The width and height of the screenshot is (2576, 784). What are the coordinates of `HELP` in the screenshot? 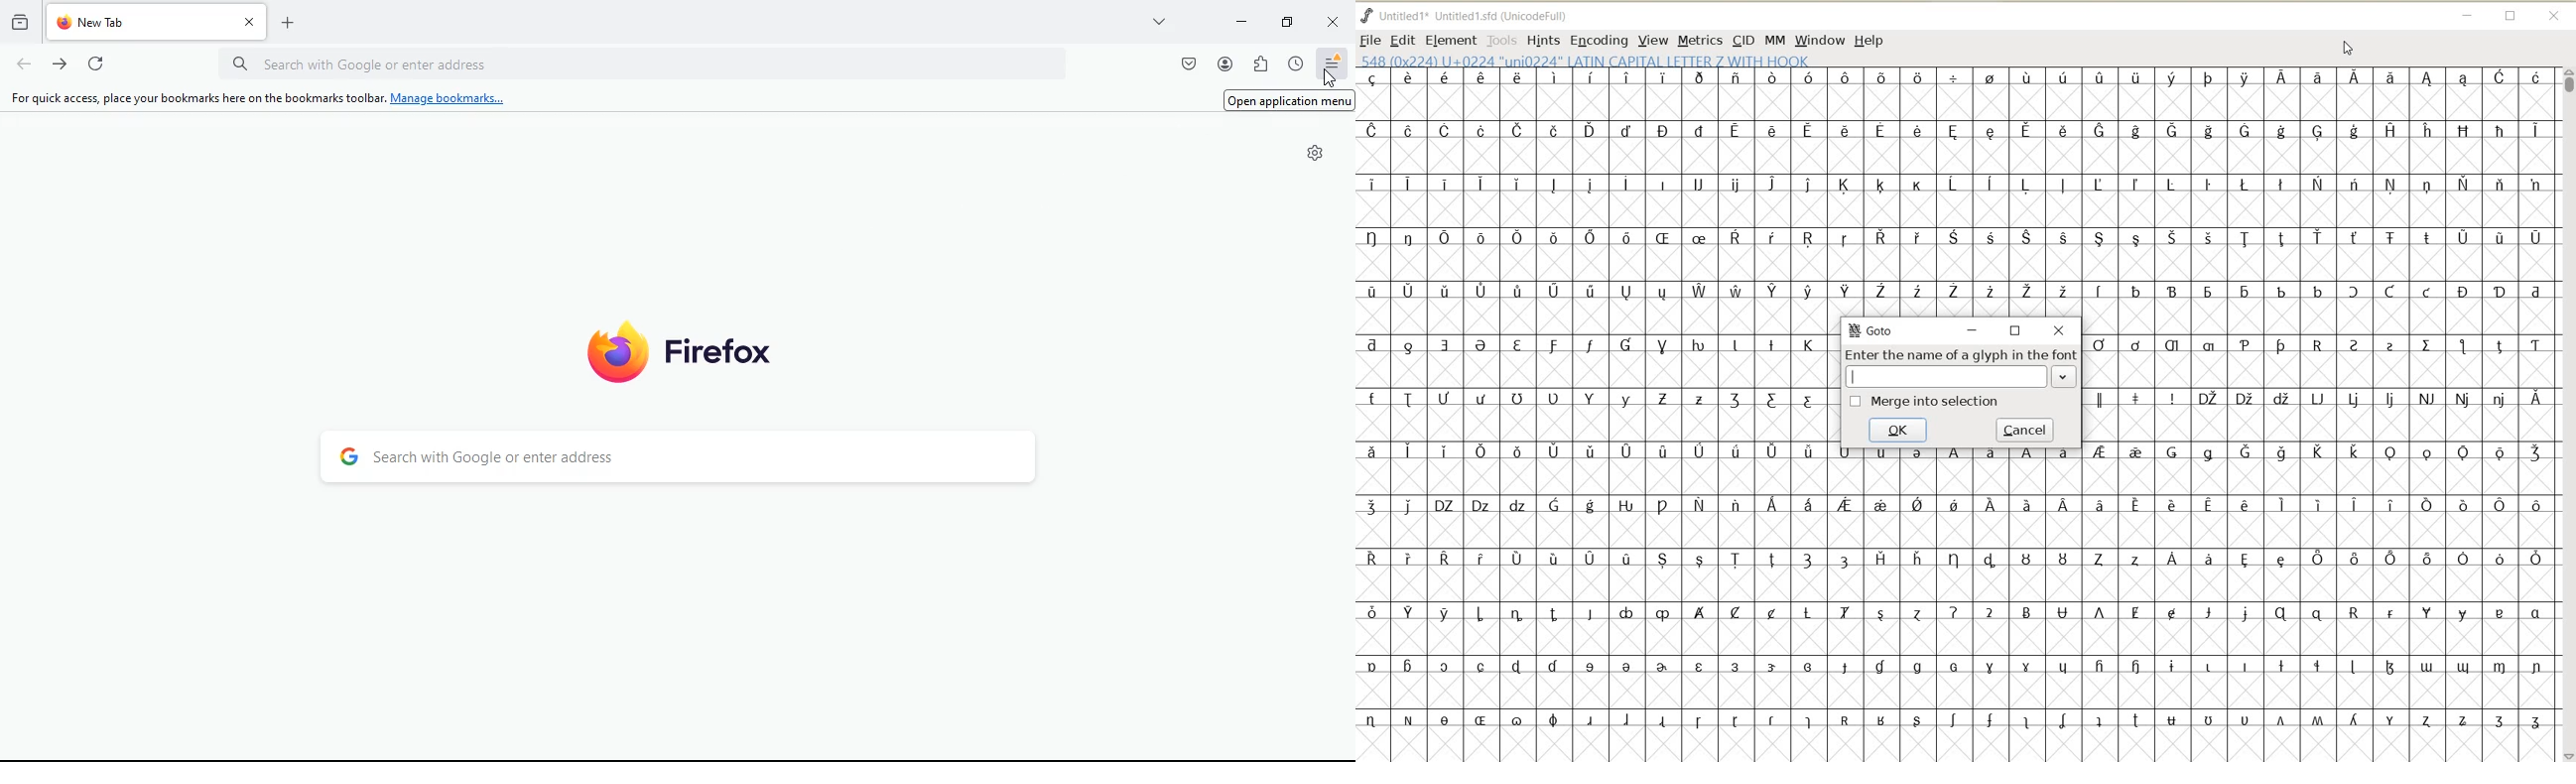 It's located at (1871, 42).